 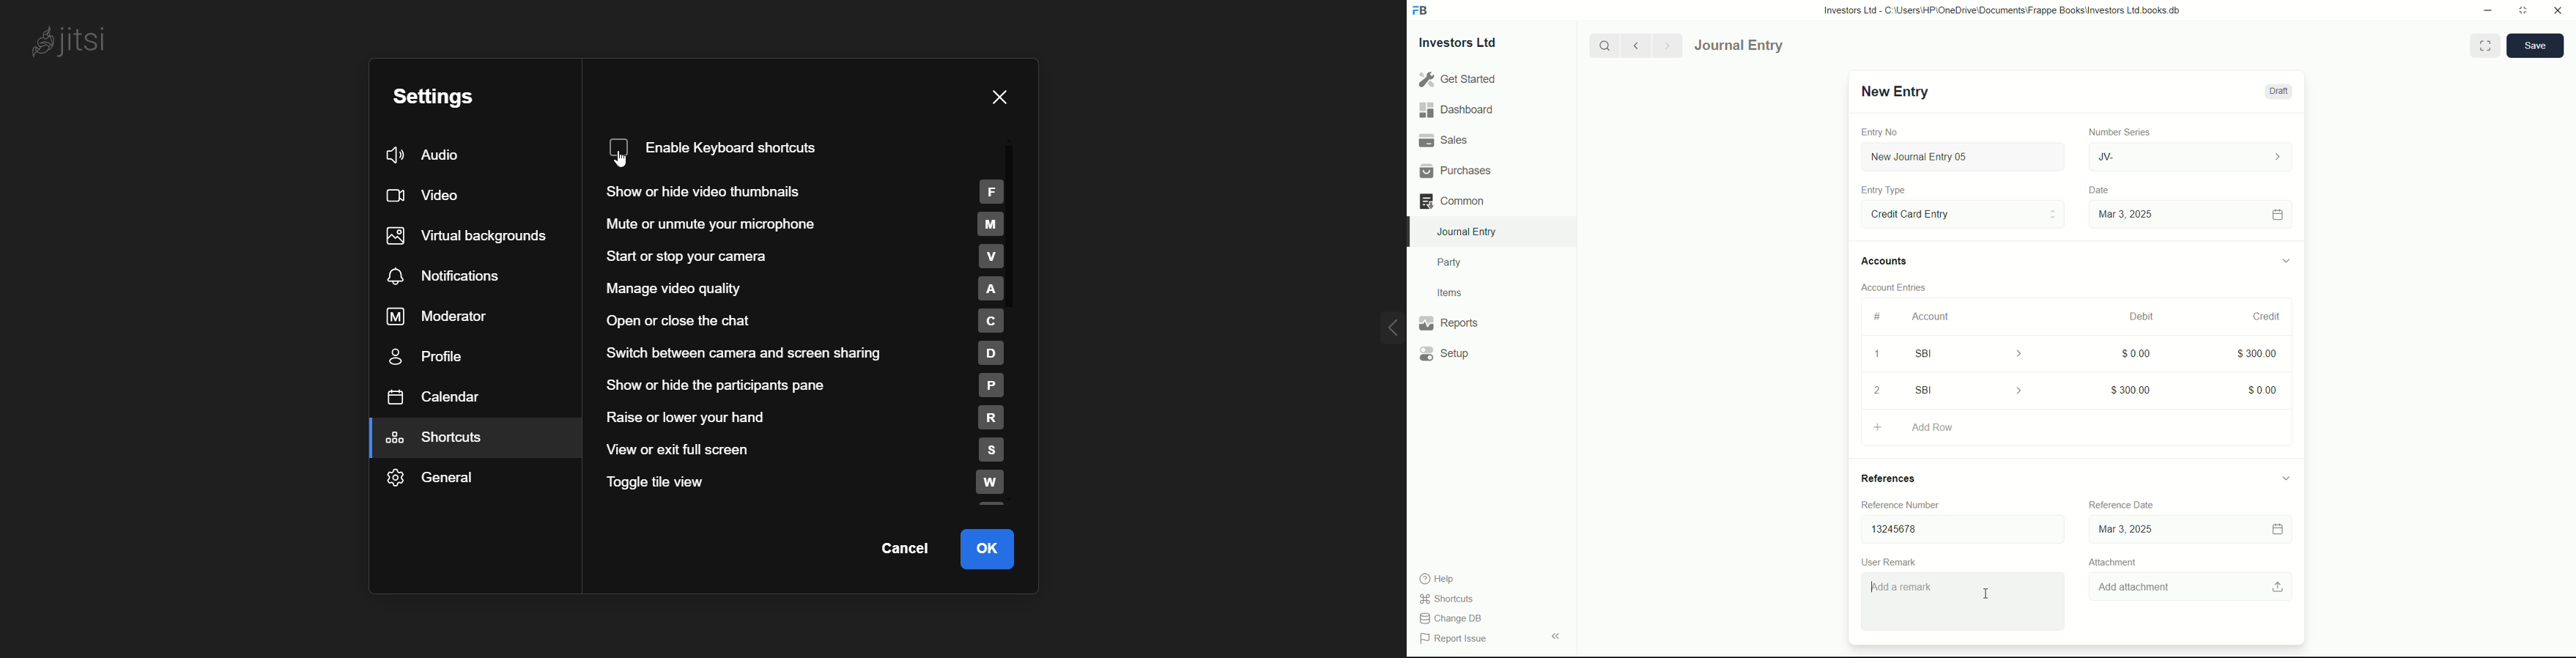 I want to click on References, so click(x=1900, y=478).